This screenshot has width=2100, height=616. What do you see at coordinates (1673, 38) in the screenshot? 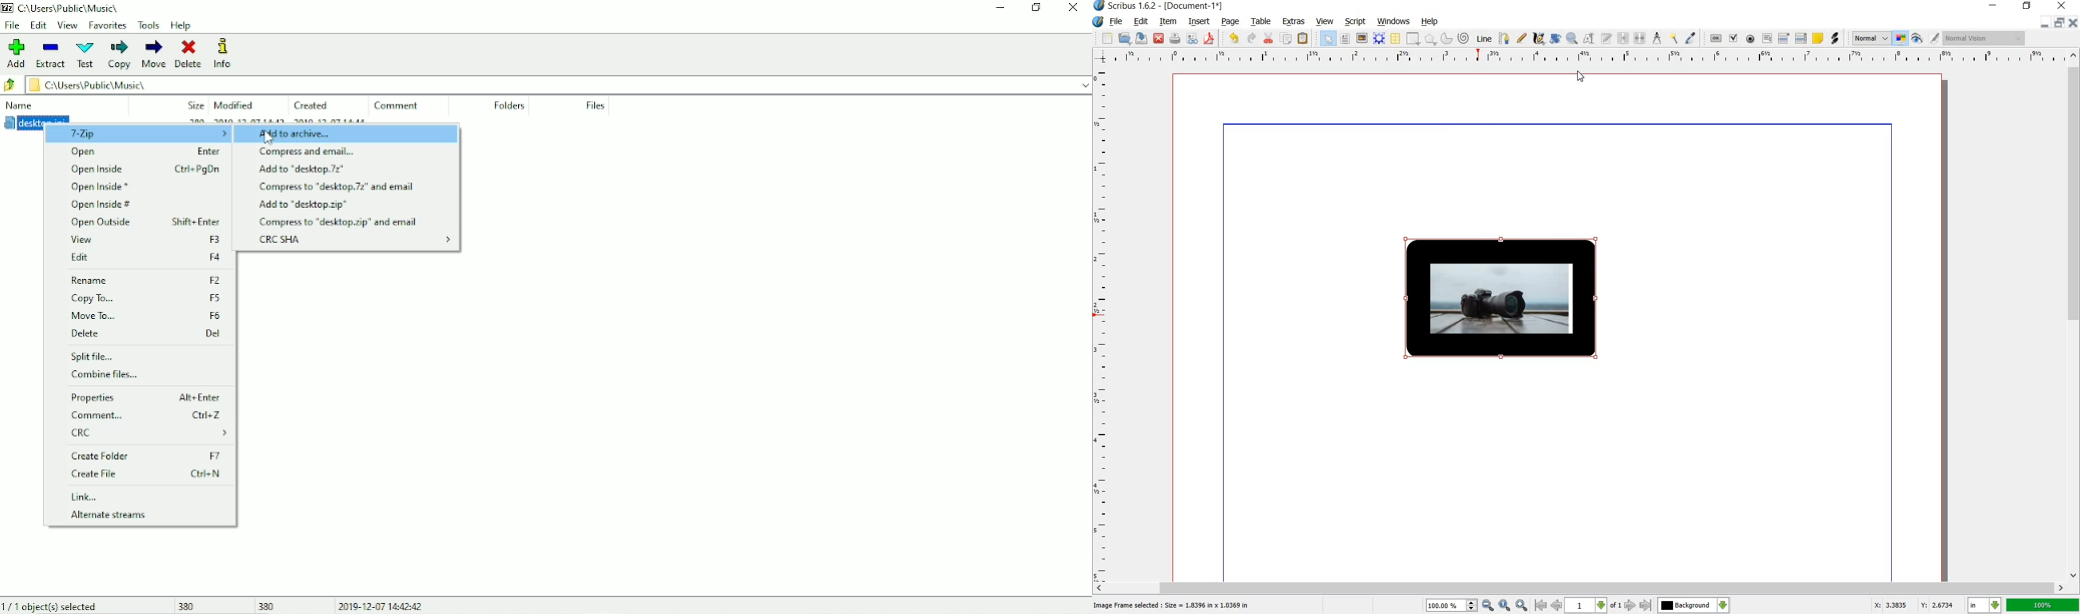
I see `copy item properties` at bounding box center [1673, 38].